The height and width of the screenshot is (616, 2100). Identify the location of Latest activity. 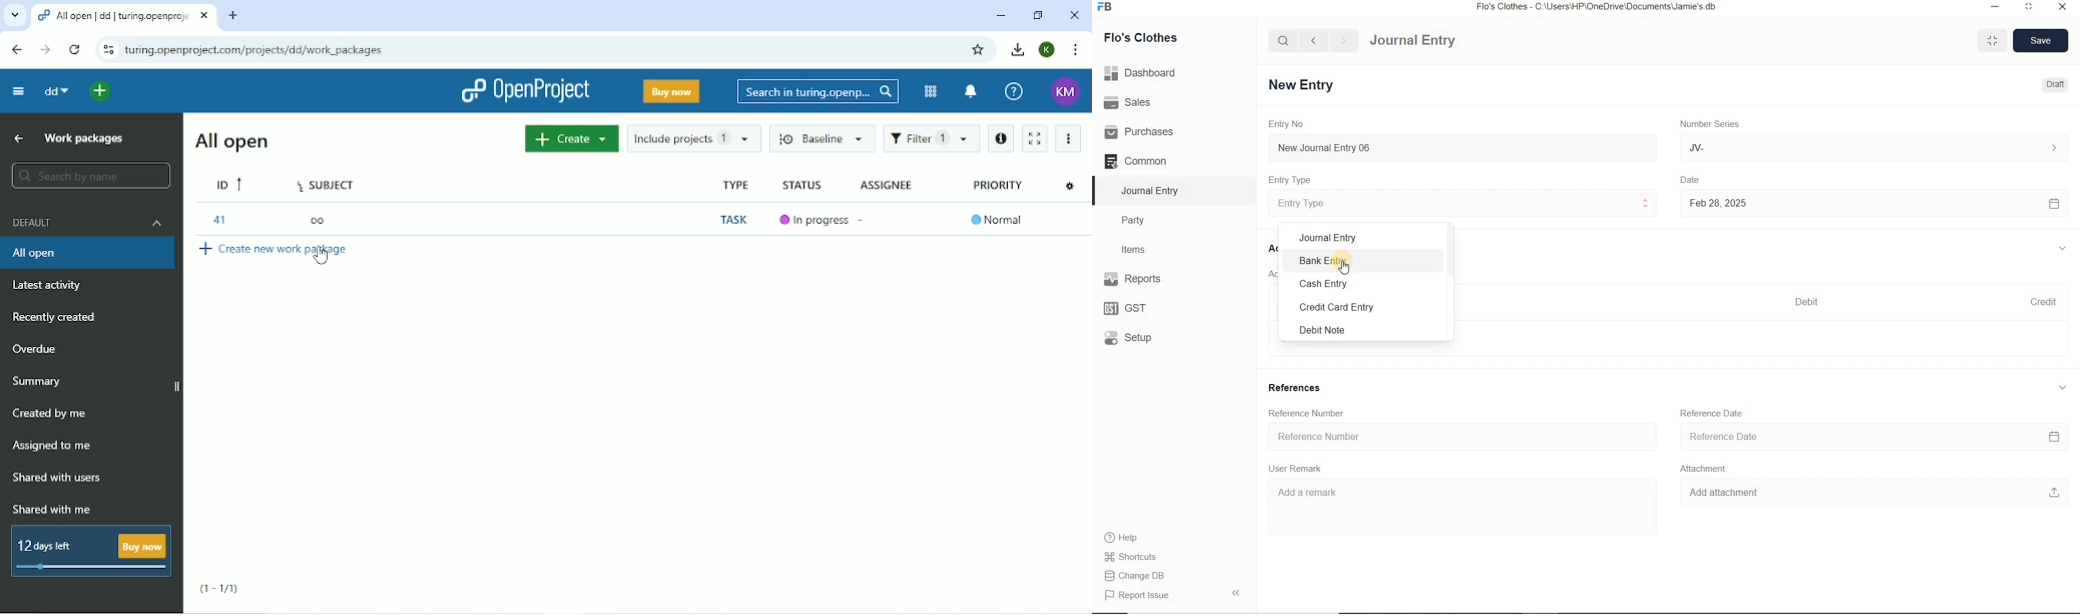
(53, 286).